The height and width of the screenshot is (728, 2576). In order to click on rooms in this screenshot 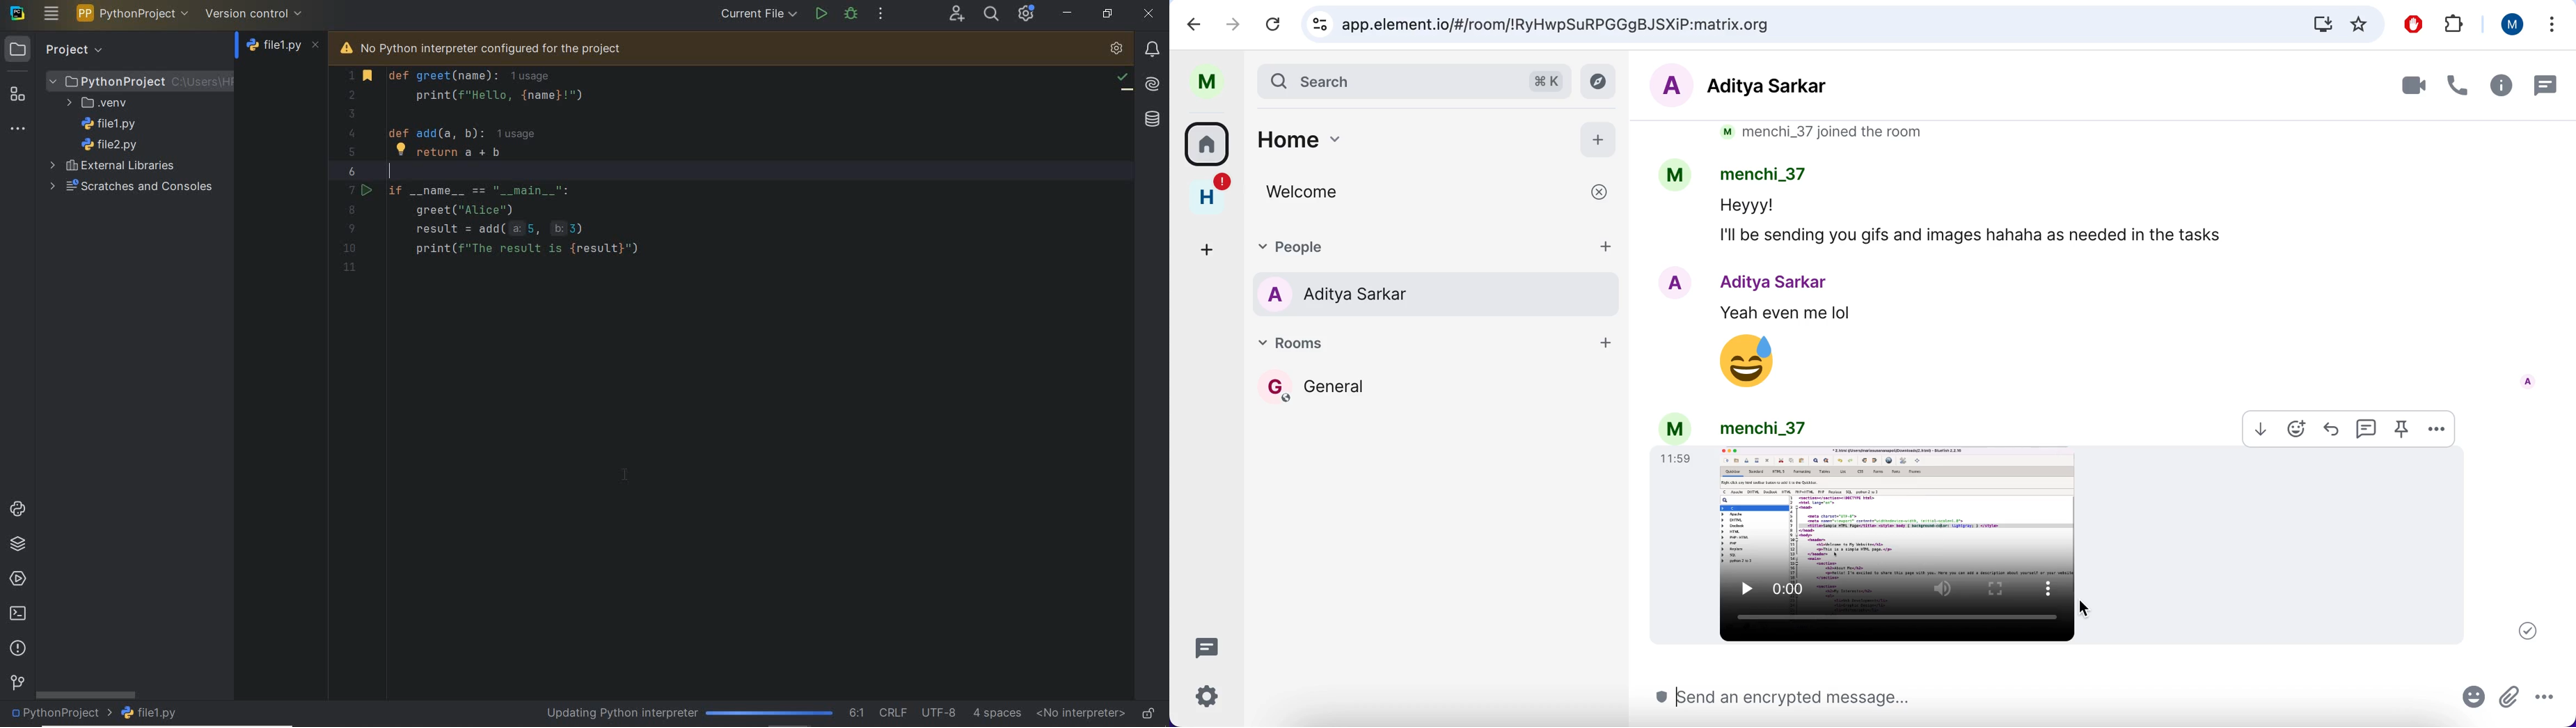, I will do `click(1417, 347)`.